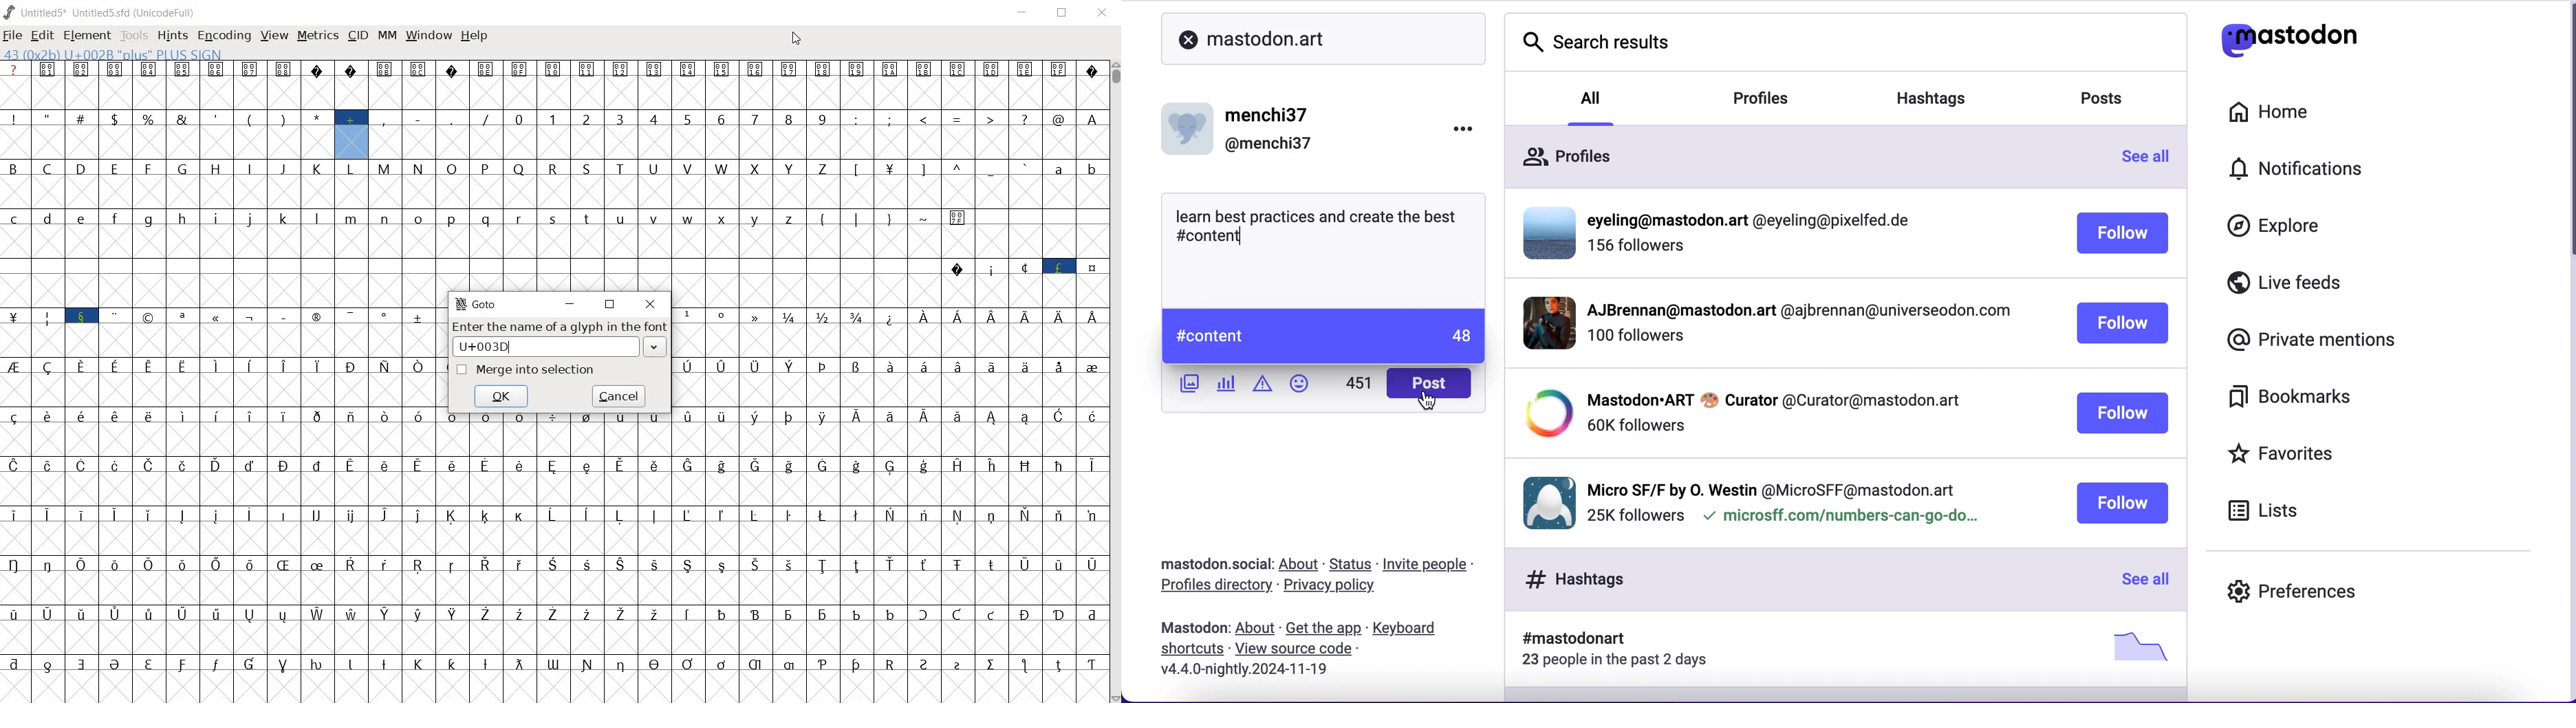  I want to click on microsff, so click(1839, 518).